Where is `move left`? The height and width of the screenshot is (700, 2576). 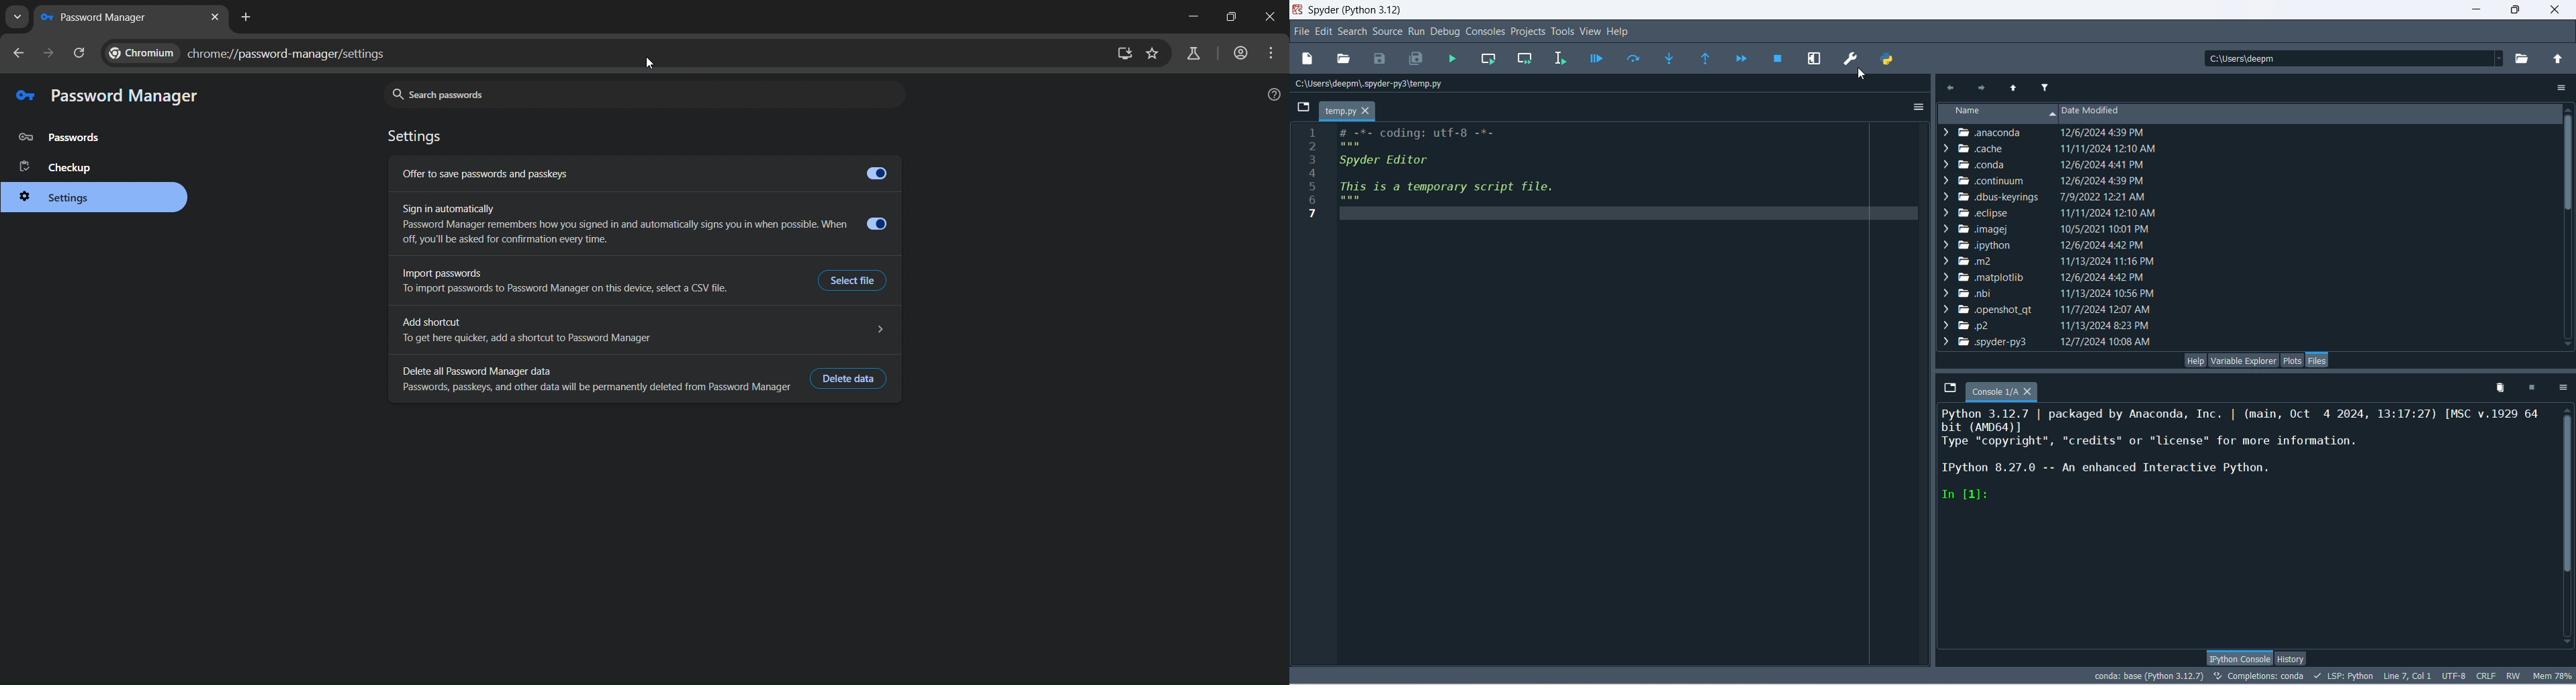 move left is located at coordinates (1983, 88).